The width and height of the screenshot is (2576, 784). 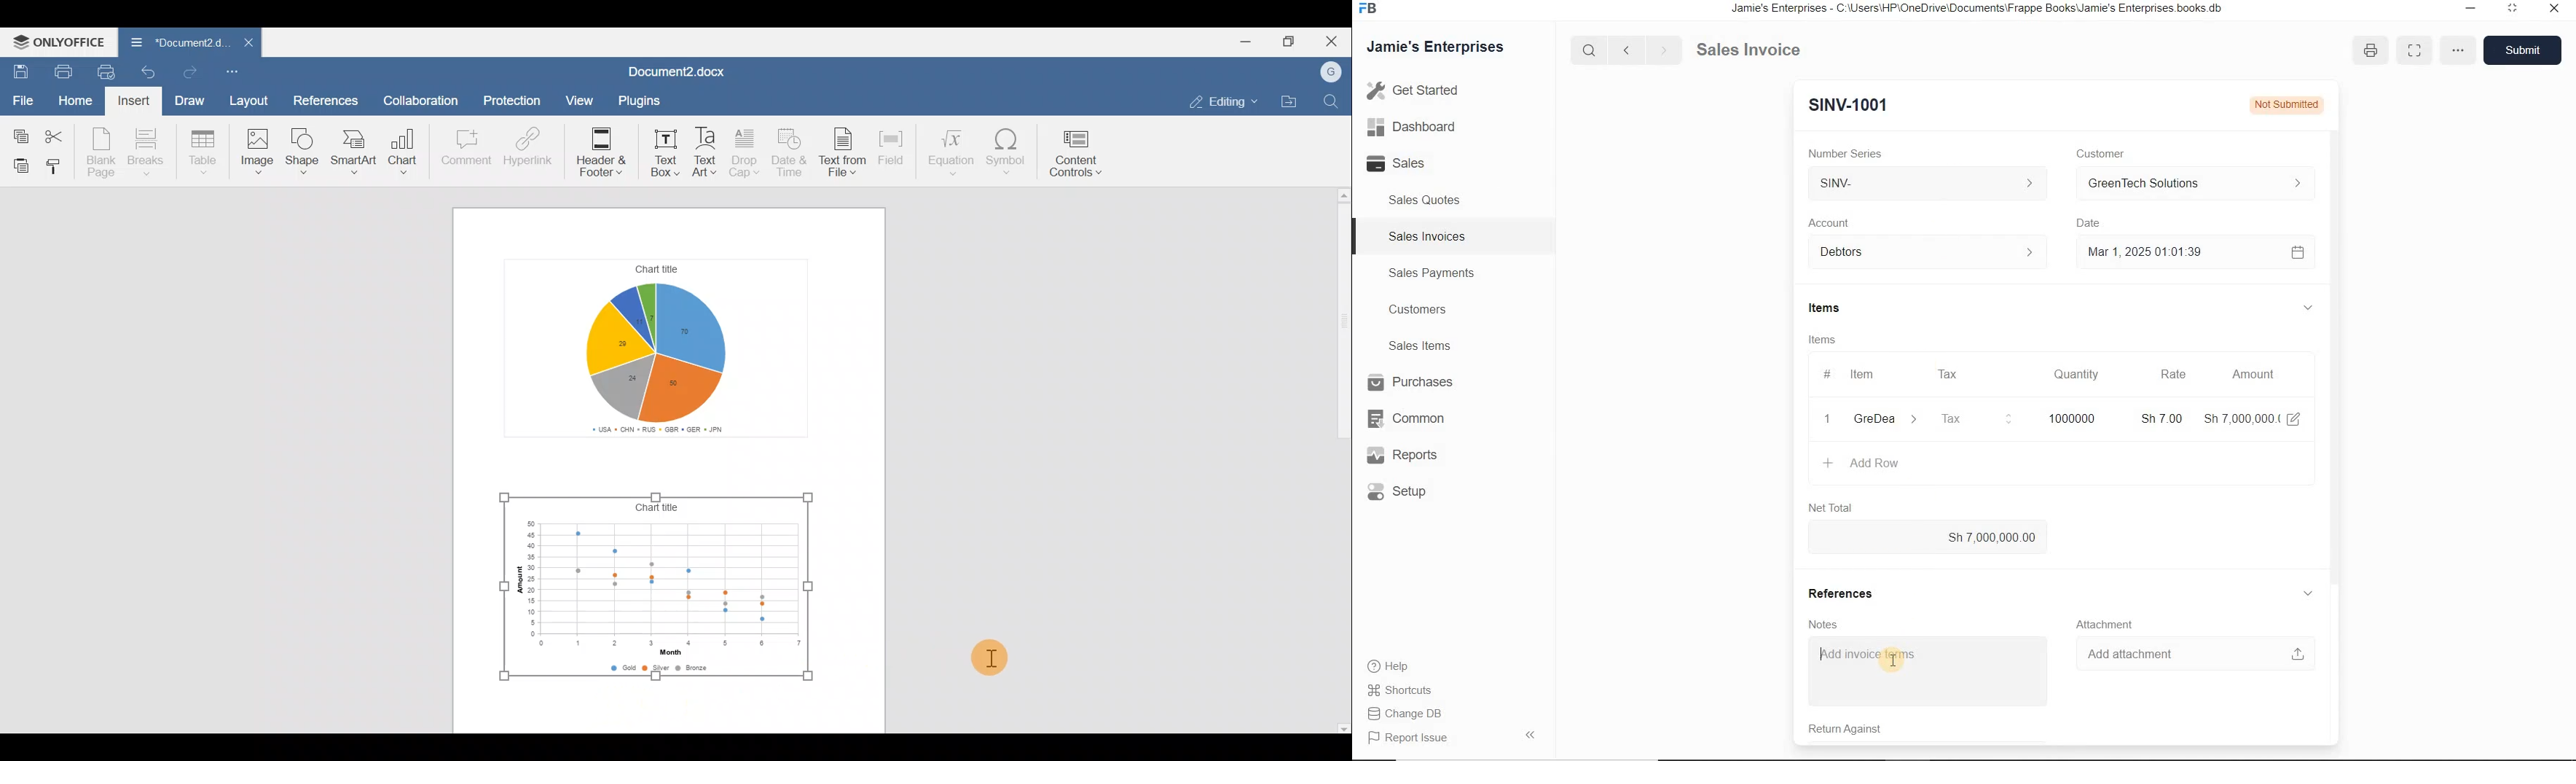 I want to click on Jamie's Enterprises, so click(x=1434, y=47).